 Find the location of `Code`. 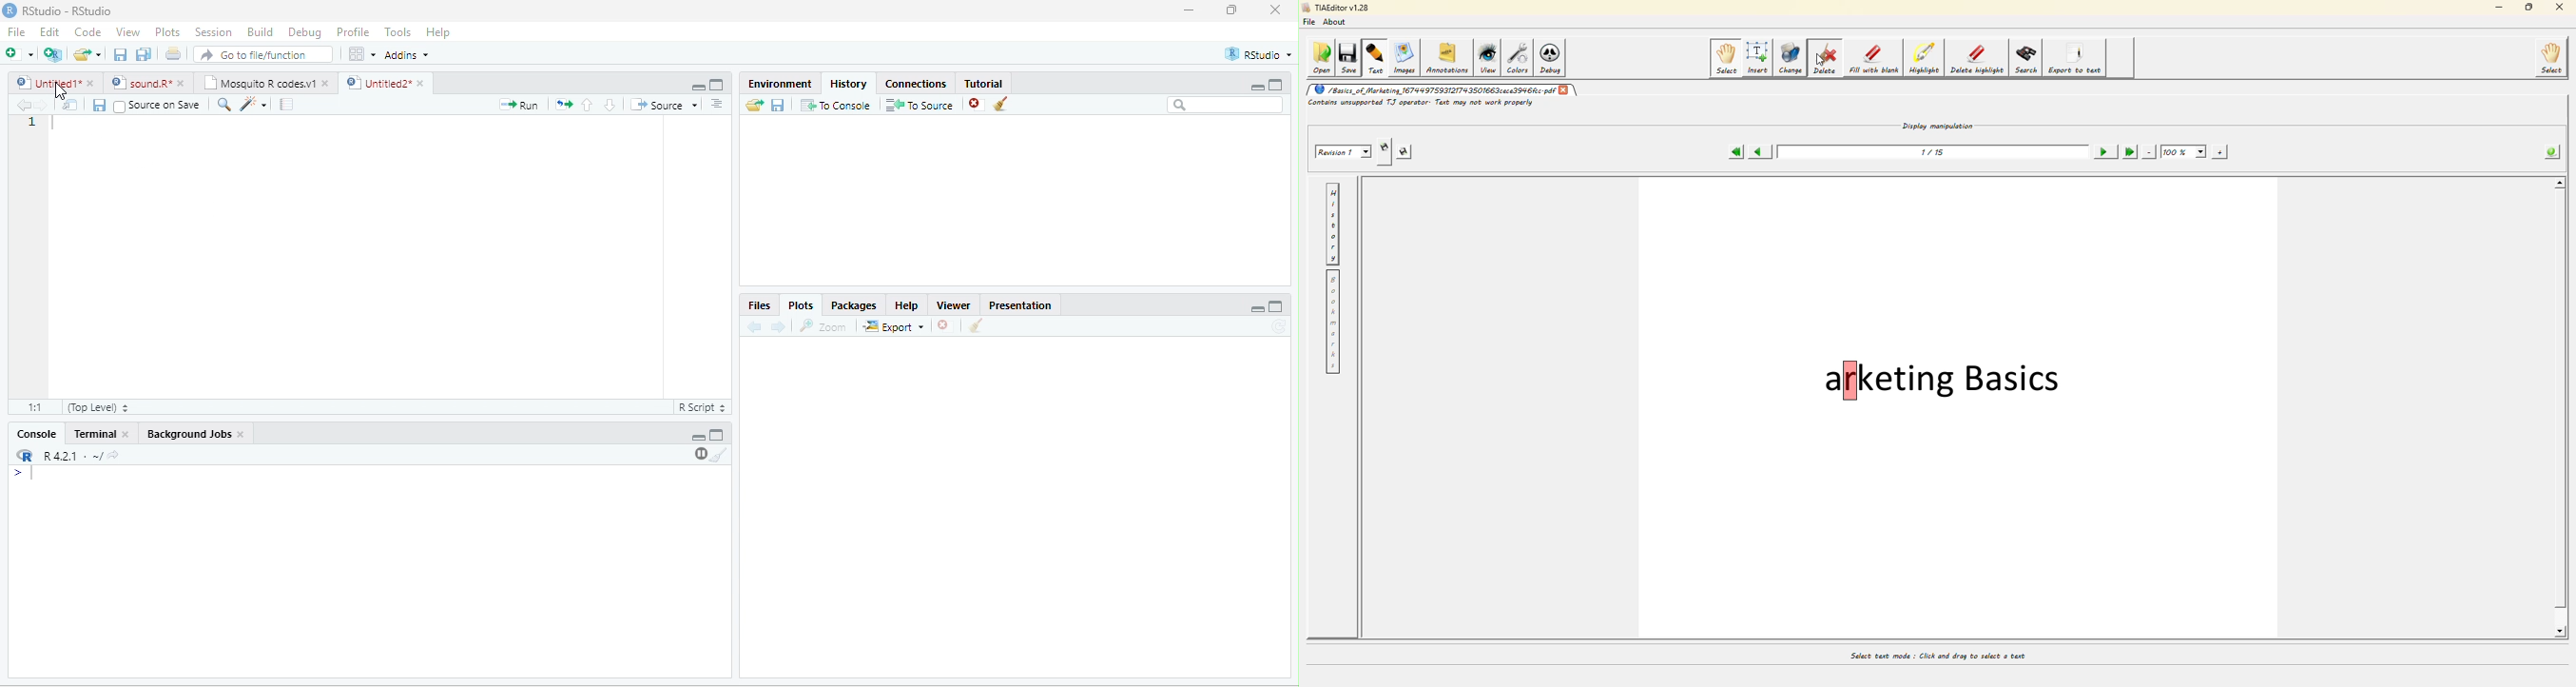

Code is located at coordinates (87, 31).